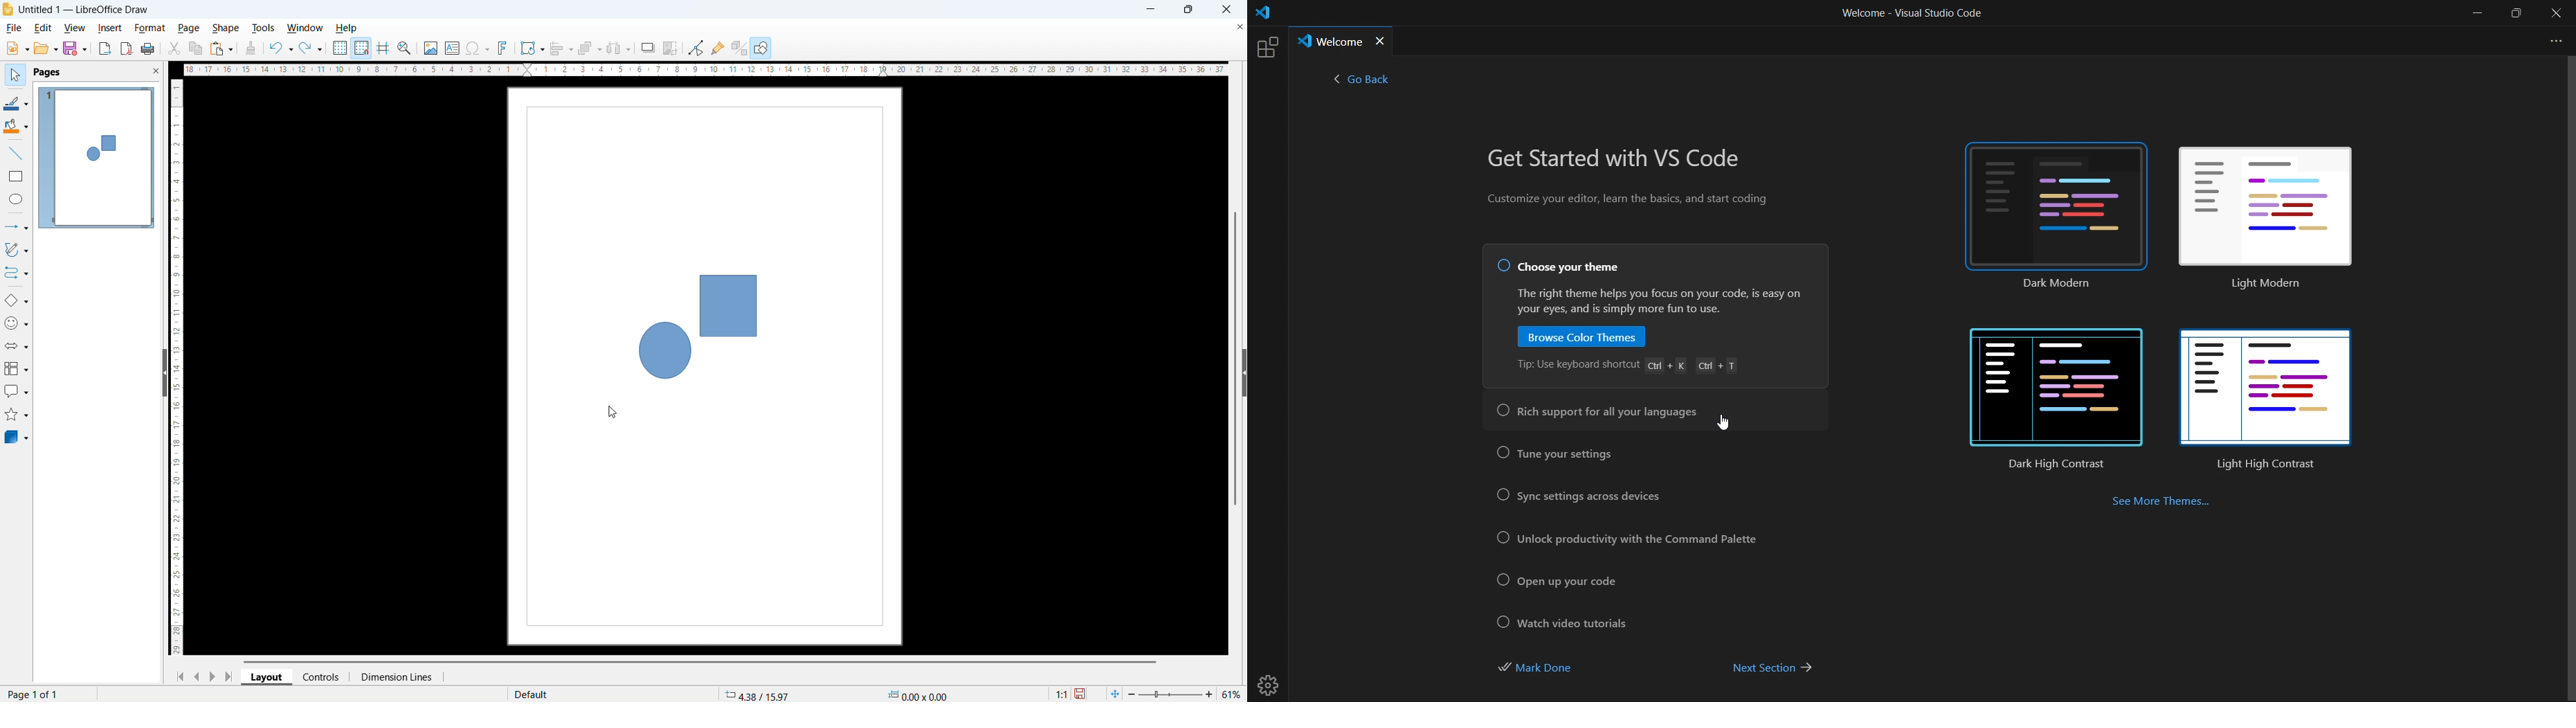 The height and width of the screenshot is (728, 2576). I want to click on next page, so click(214, 676).